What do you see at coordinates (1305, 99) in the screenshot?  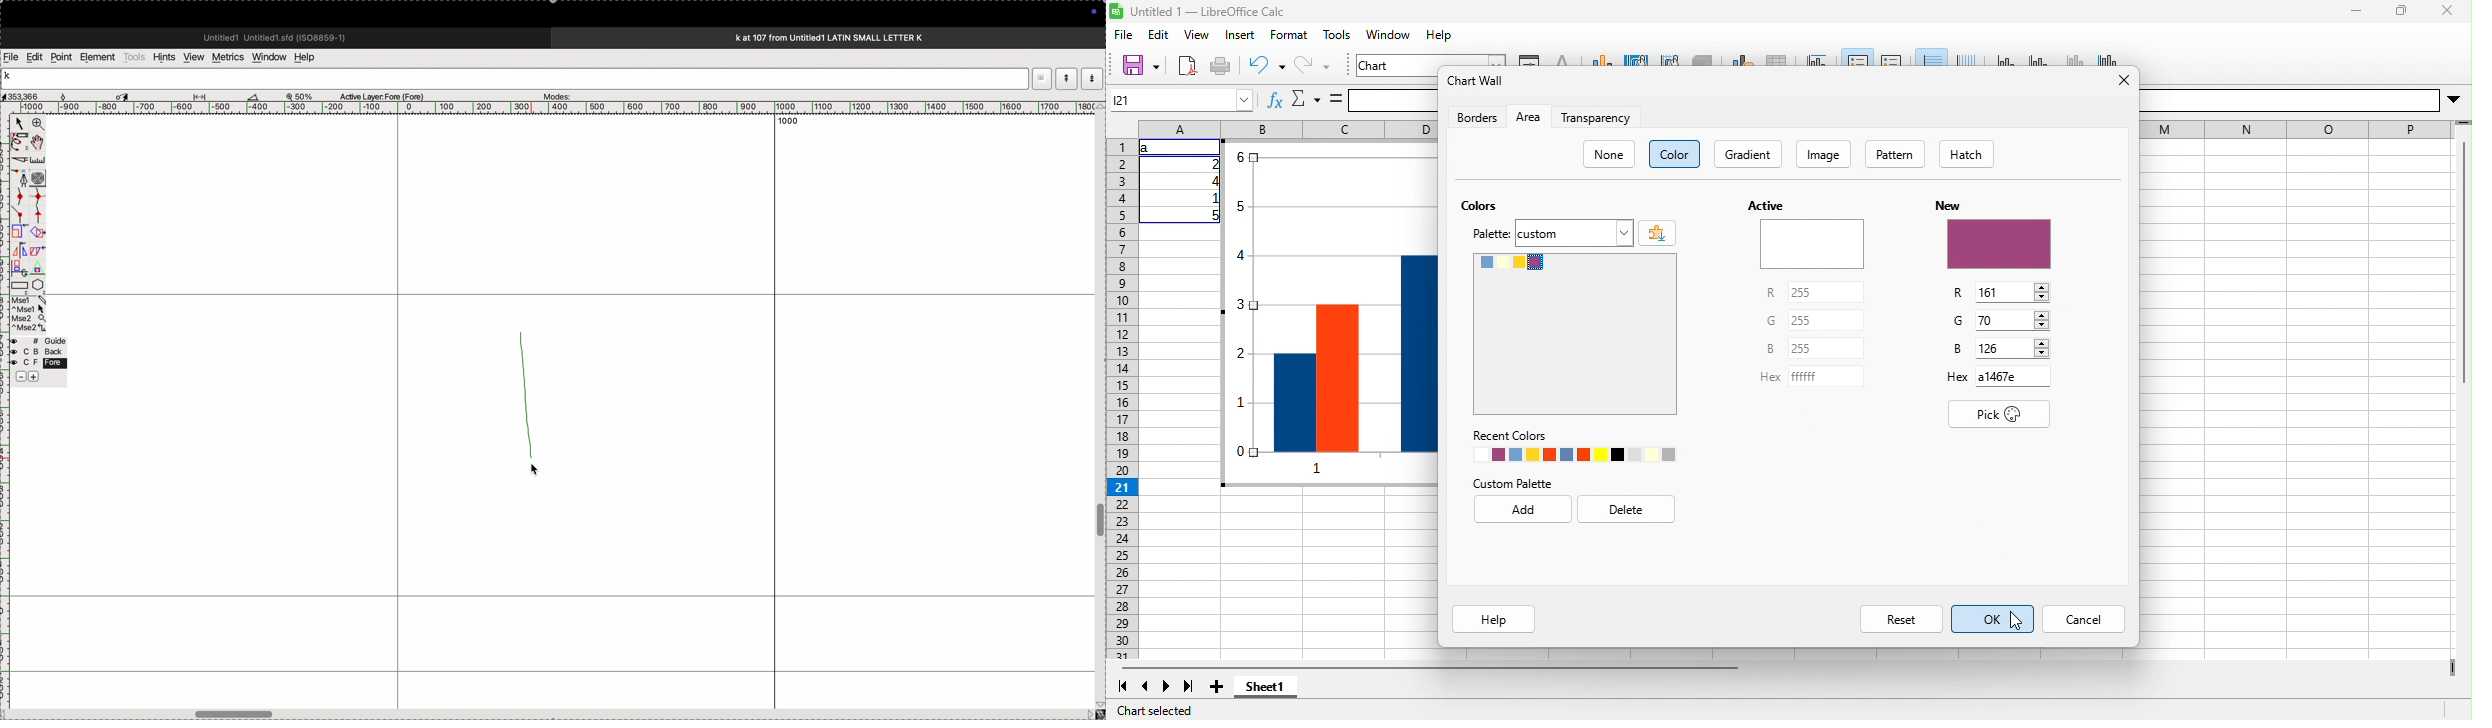 I see `select function` at bounding box center [1305, 99].